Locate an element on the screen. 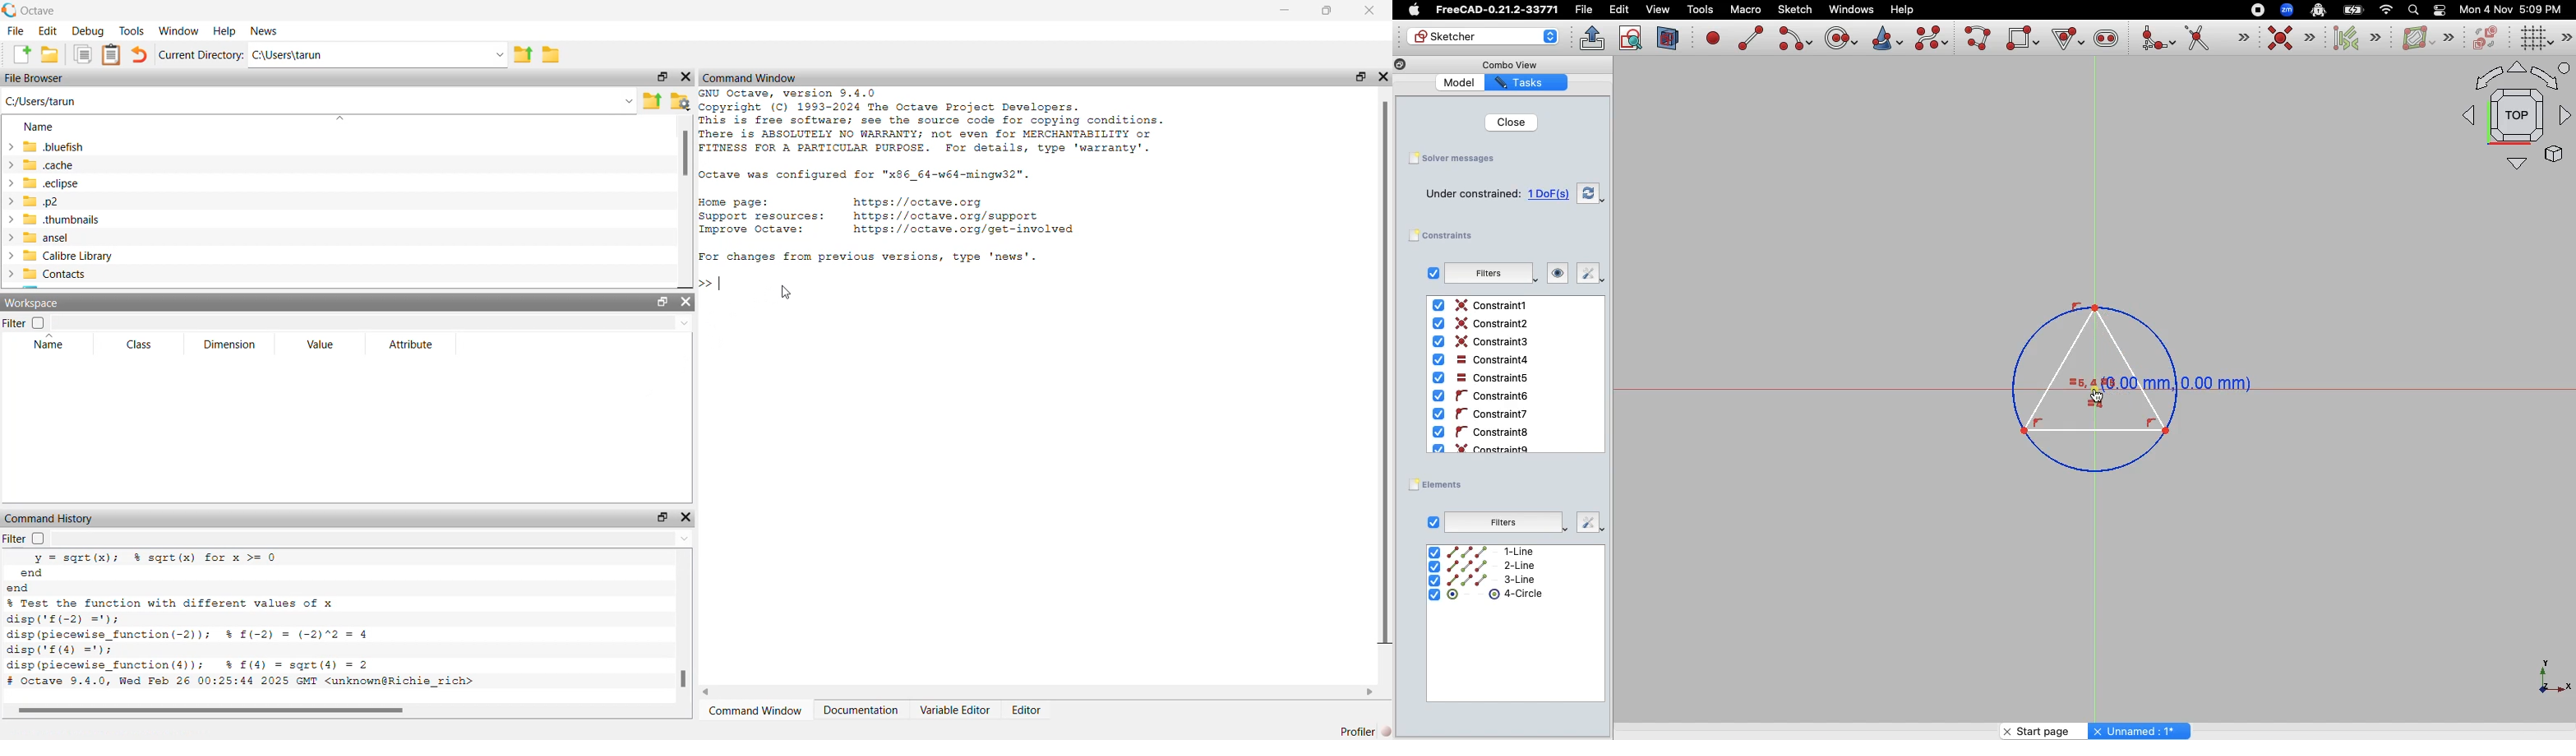  Trim edge is located at coordinates (2217, 39).